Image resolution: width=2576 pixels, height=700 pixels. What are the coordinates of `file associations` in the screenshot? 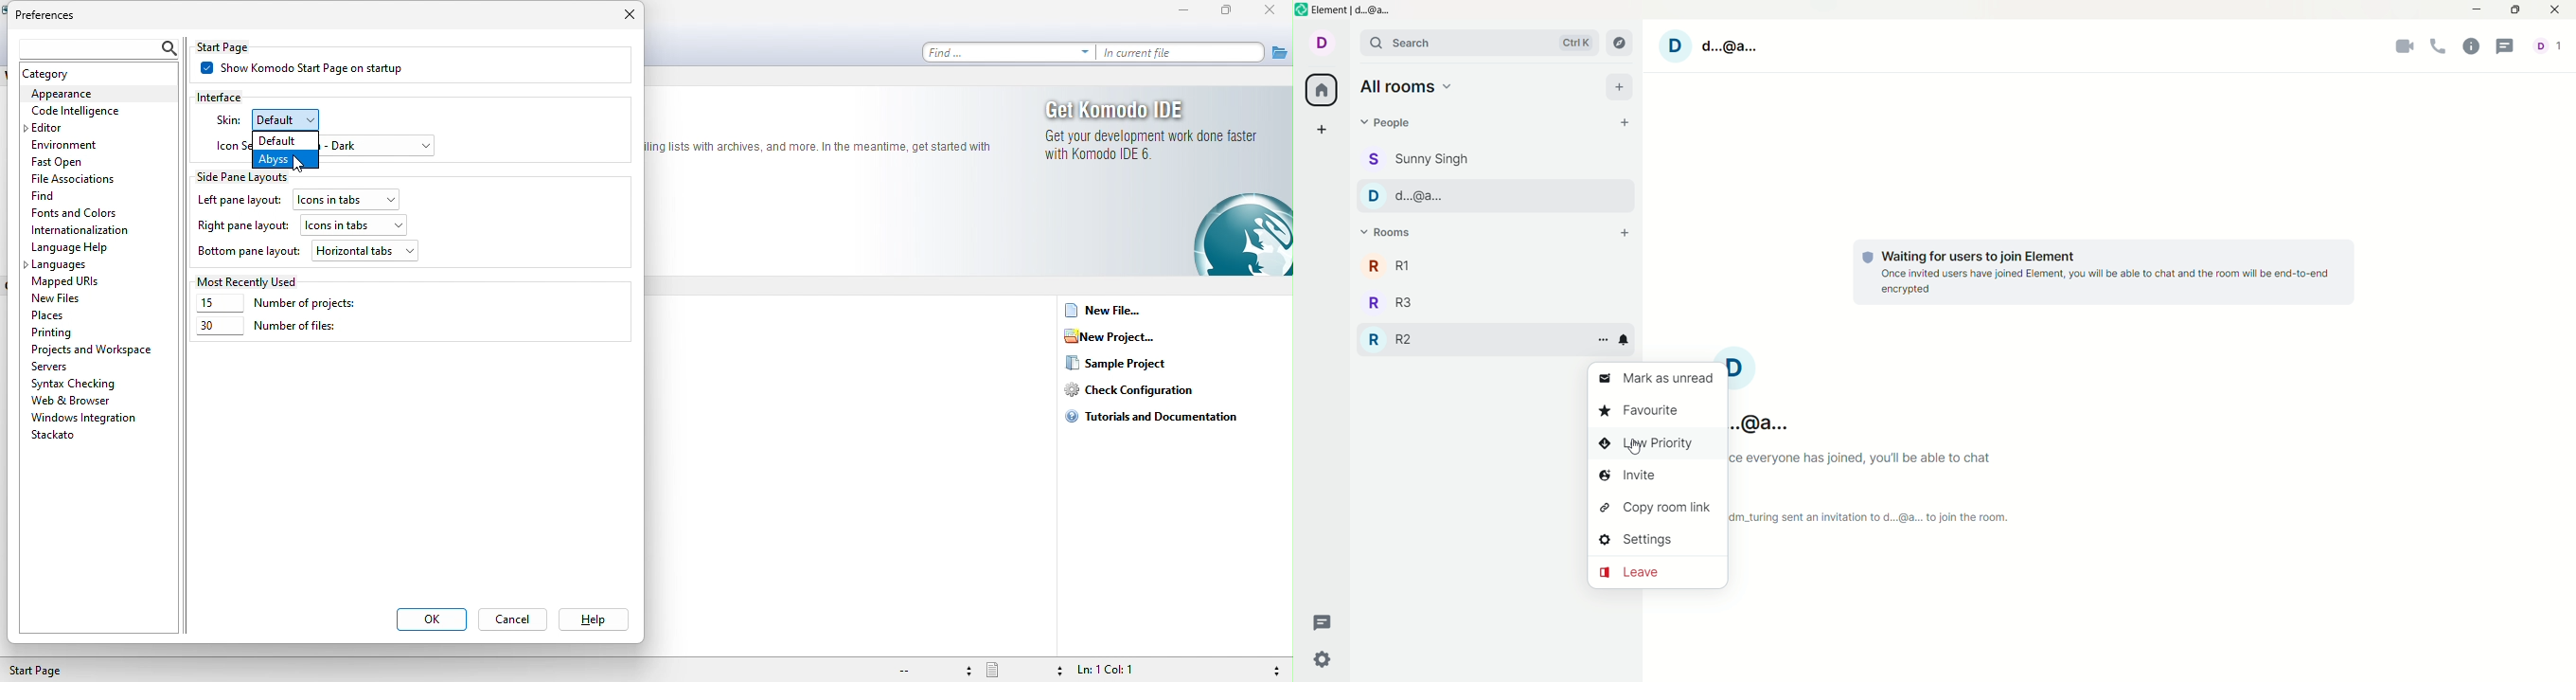 It's located at (77, 179).